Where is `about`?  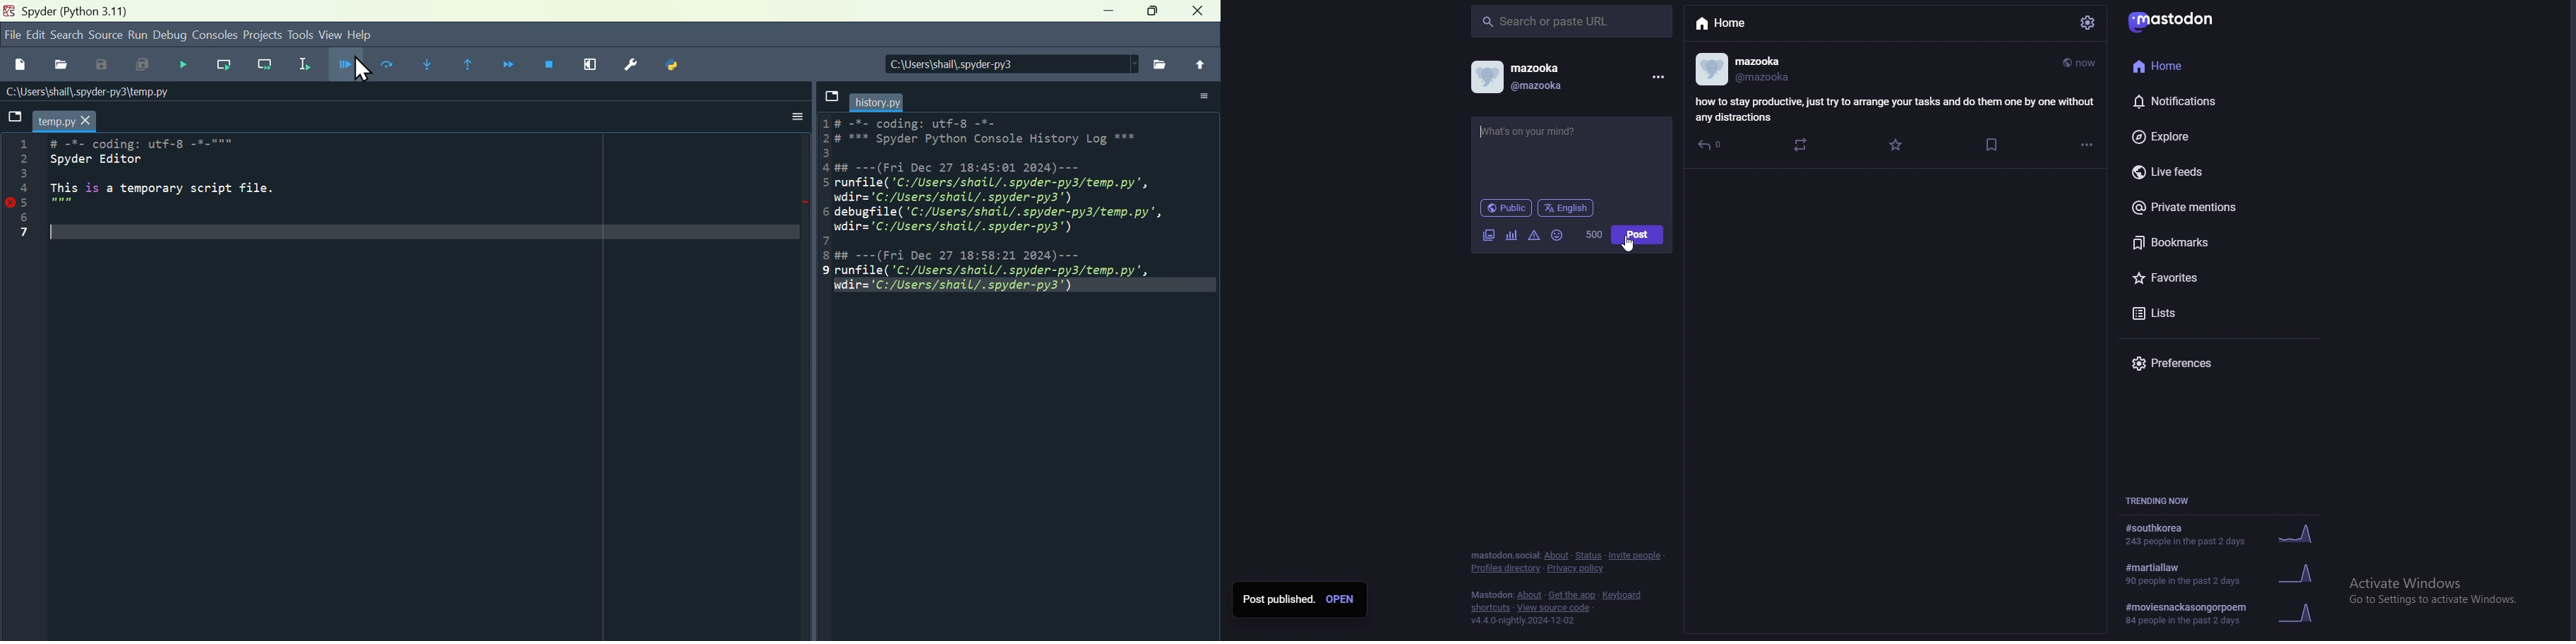
about is located at coordinates (1556, 555).